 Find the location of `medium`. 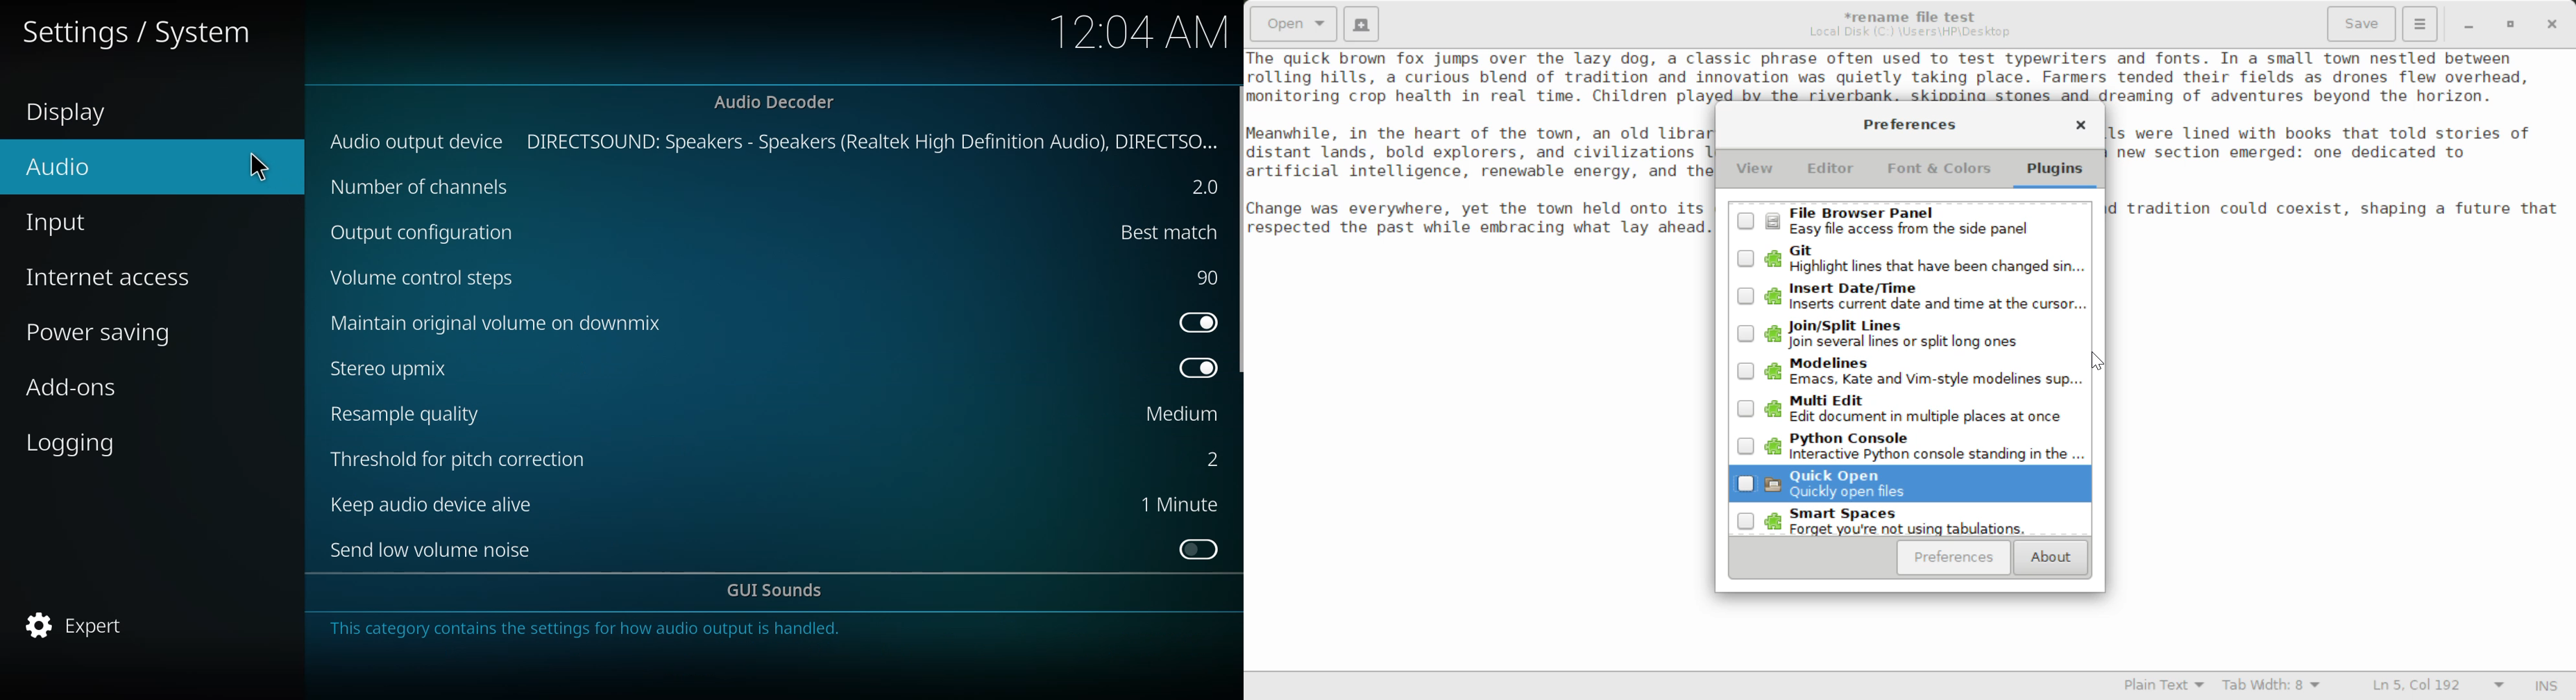

medium is located at coordinates (1178, 415).